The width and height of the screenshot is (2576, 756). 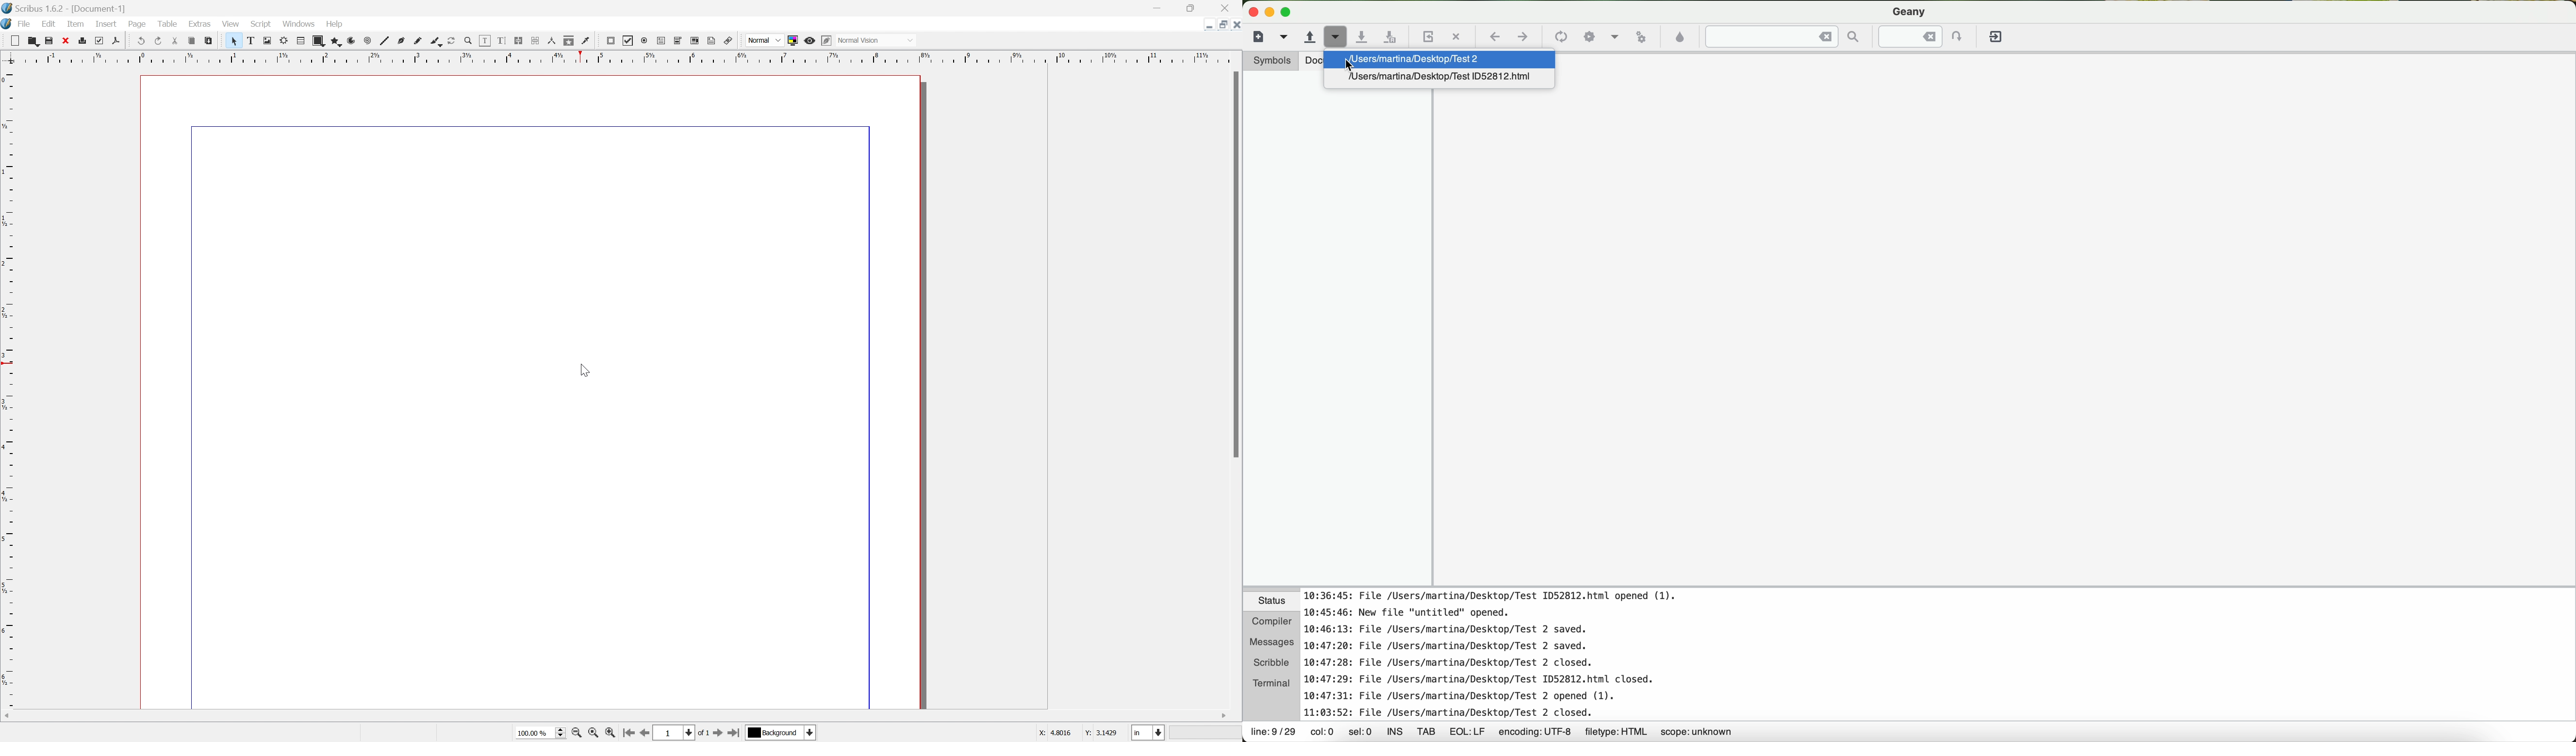 What do you see at coordinates (645, 40) in the screenshot?
I see `pdf radio button` at bounding box center [645, 40].